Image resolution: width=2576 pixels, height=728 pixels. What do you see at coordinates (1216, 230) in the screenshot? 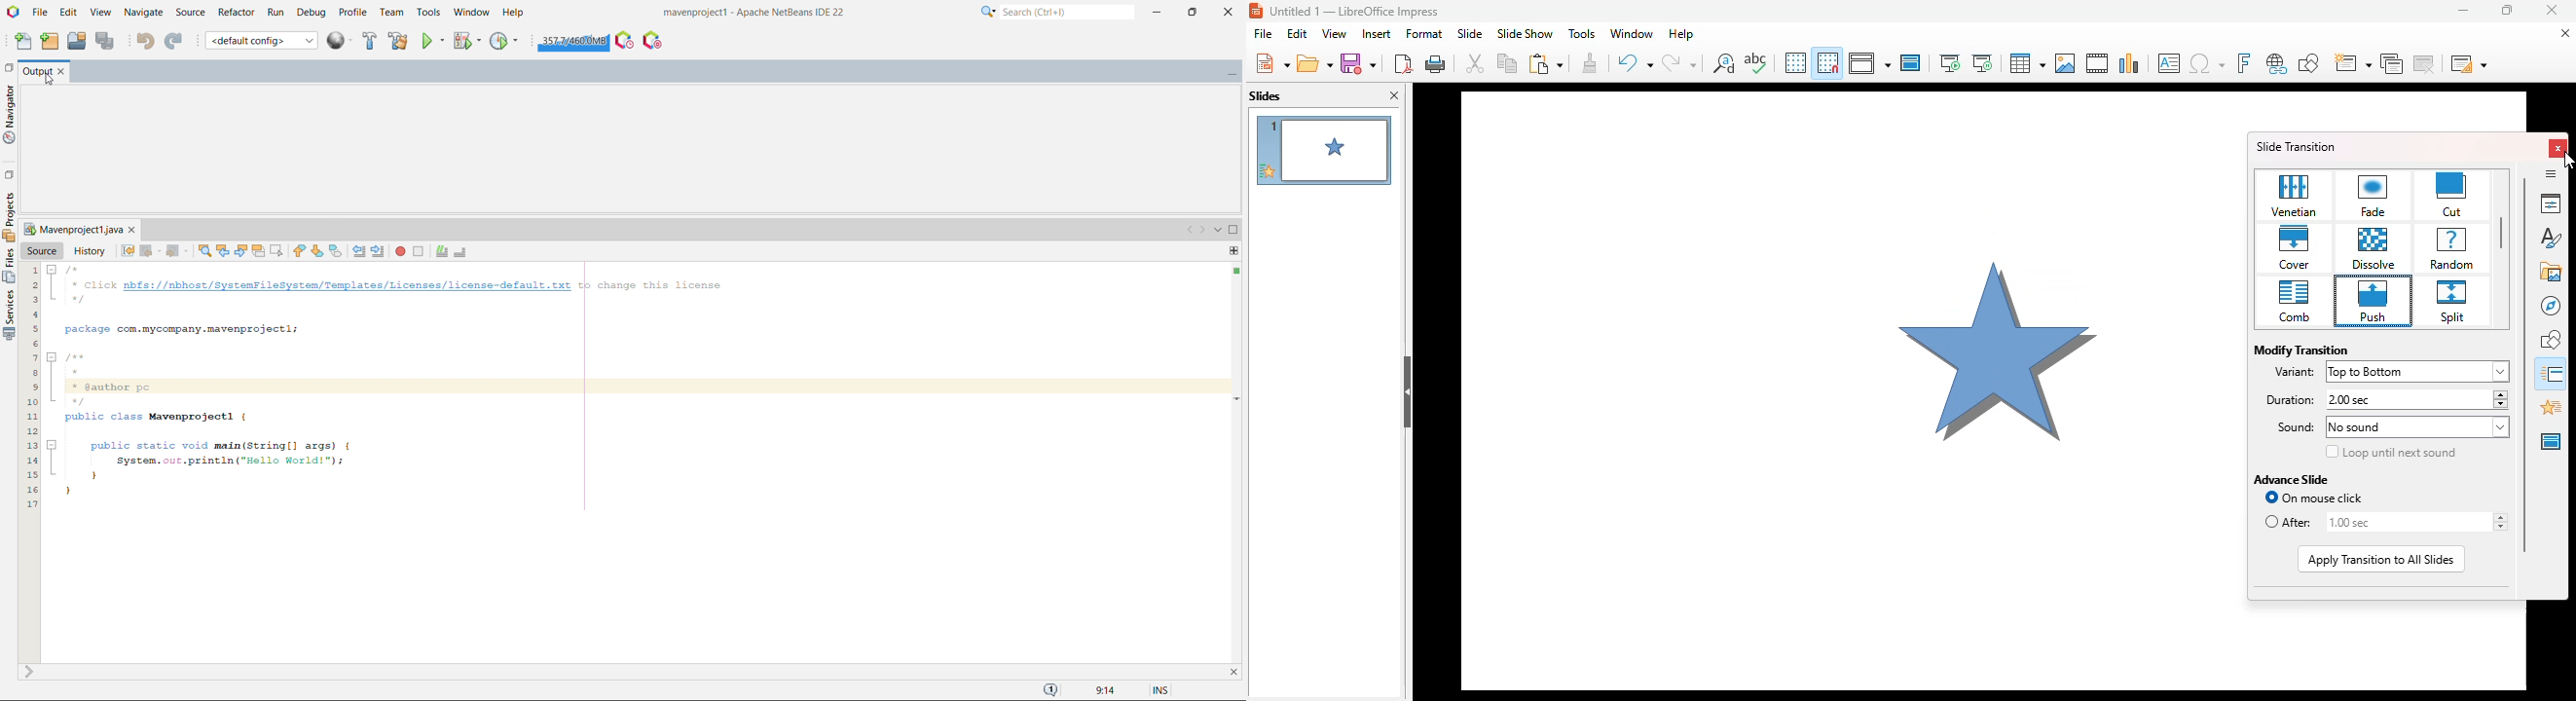
I see `show opened documents` at bounding box center [1216, 230].